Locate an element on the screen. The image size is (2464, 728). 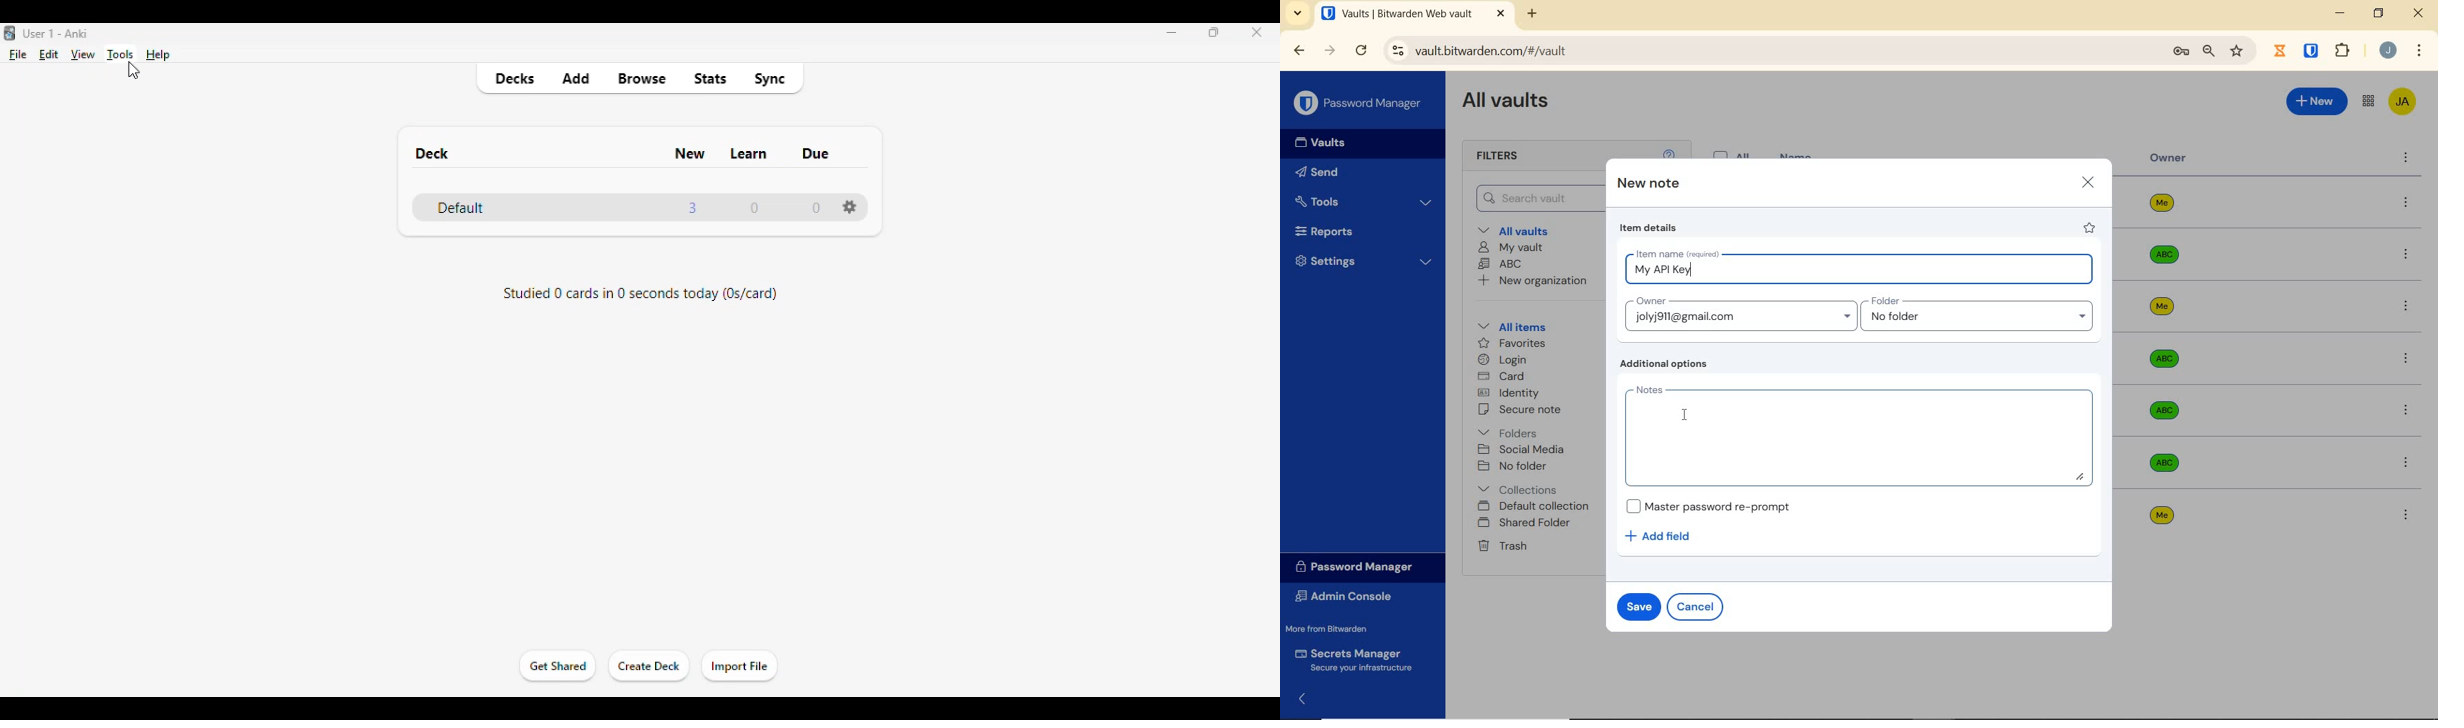
view is located at coordinates (82, 56).